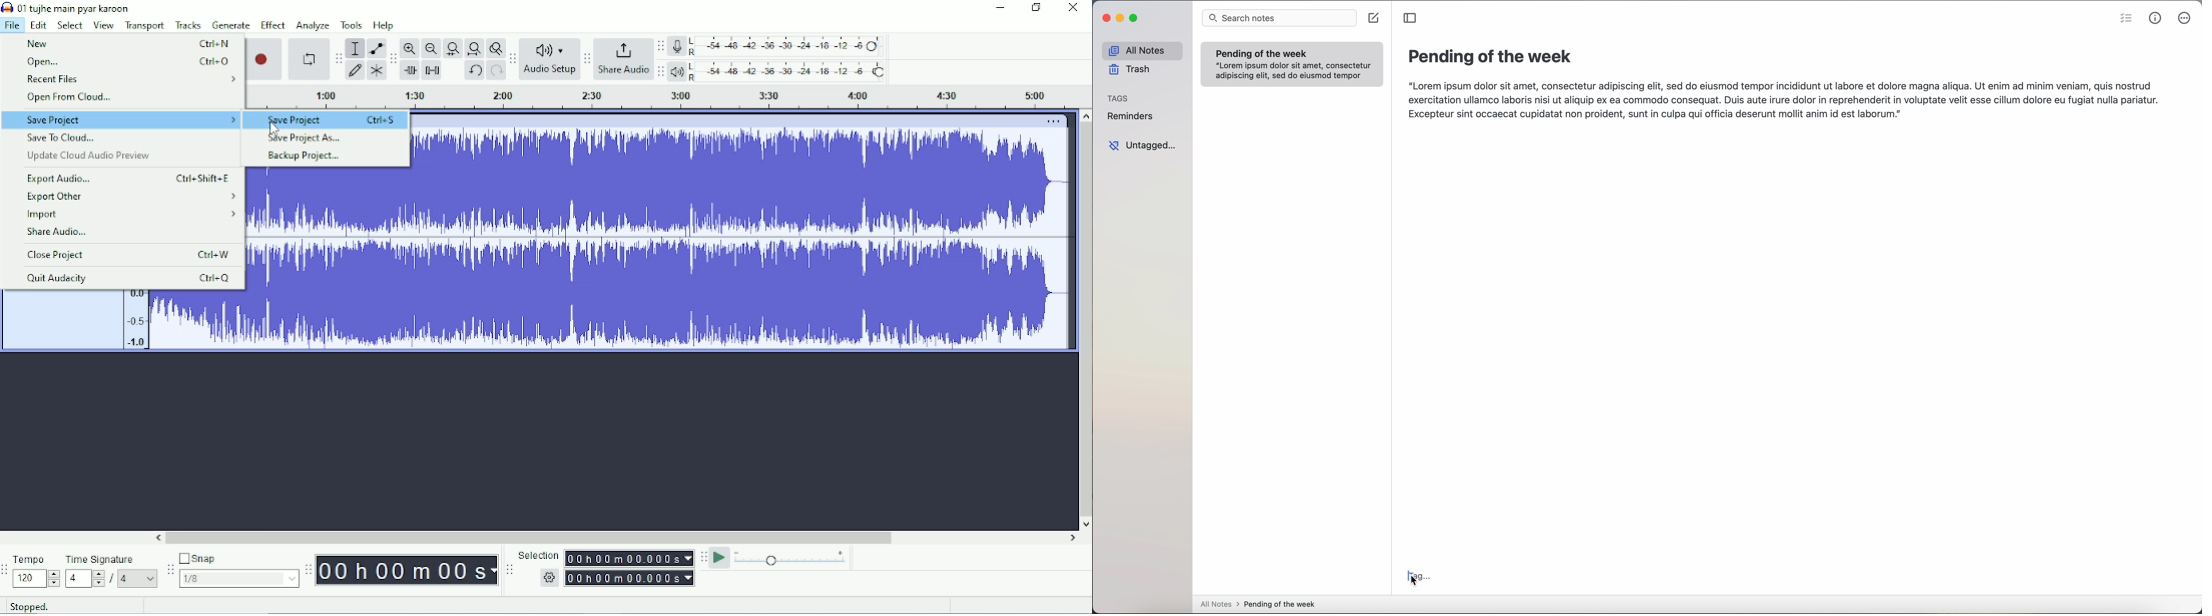  I want to click on Effect, so click(273, 25).